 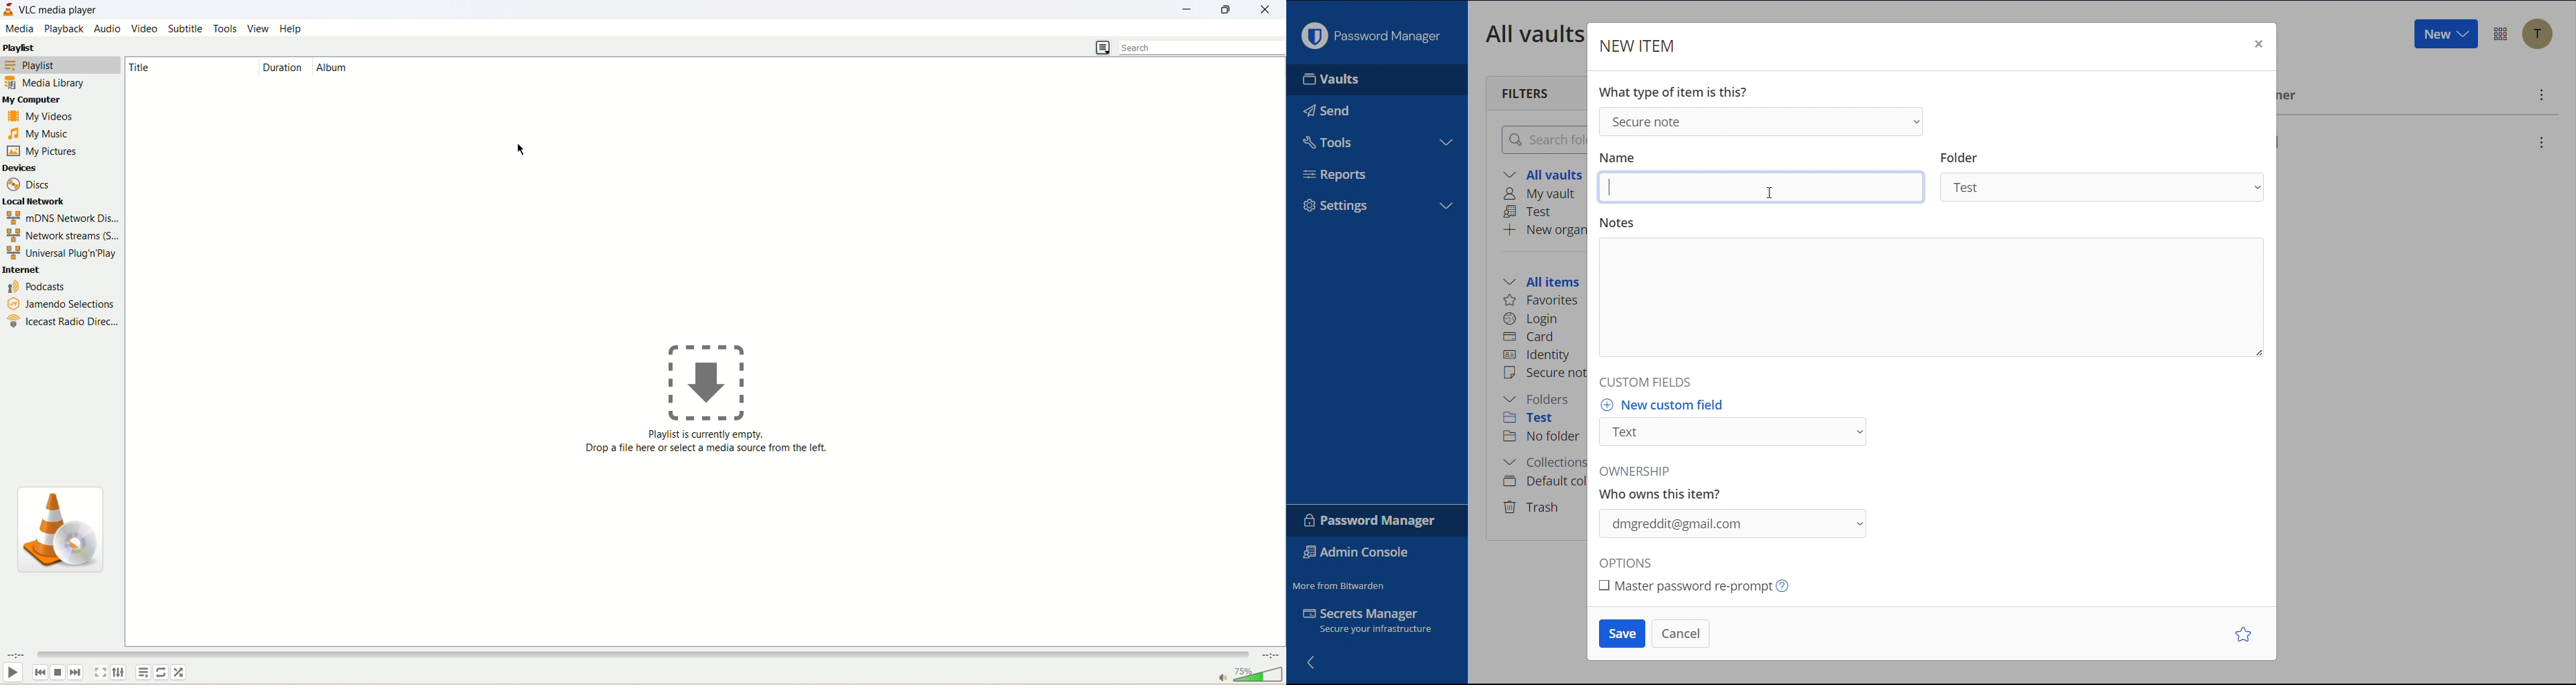 I want to click on maximize, so click(x=1228, y=12).